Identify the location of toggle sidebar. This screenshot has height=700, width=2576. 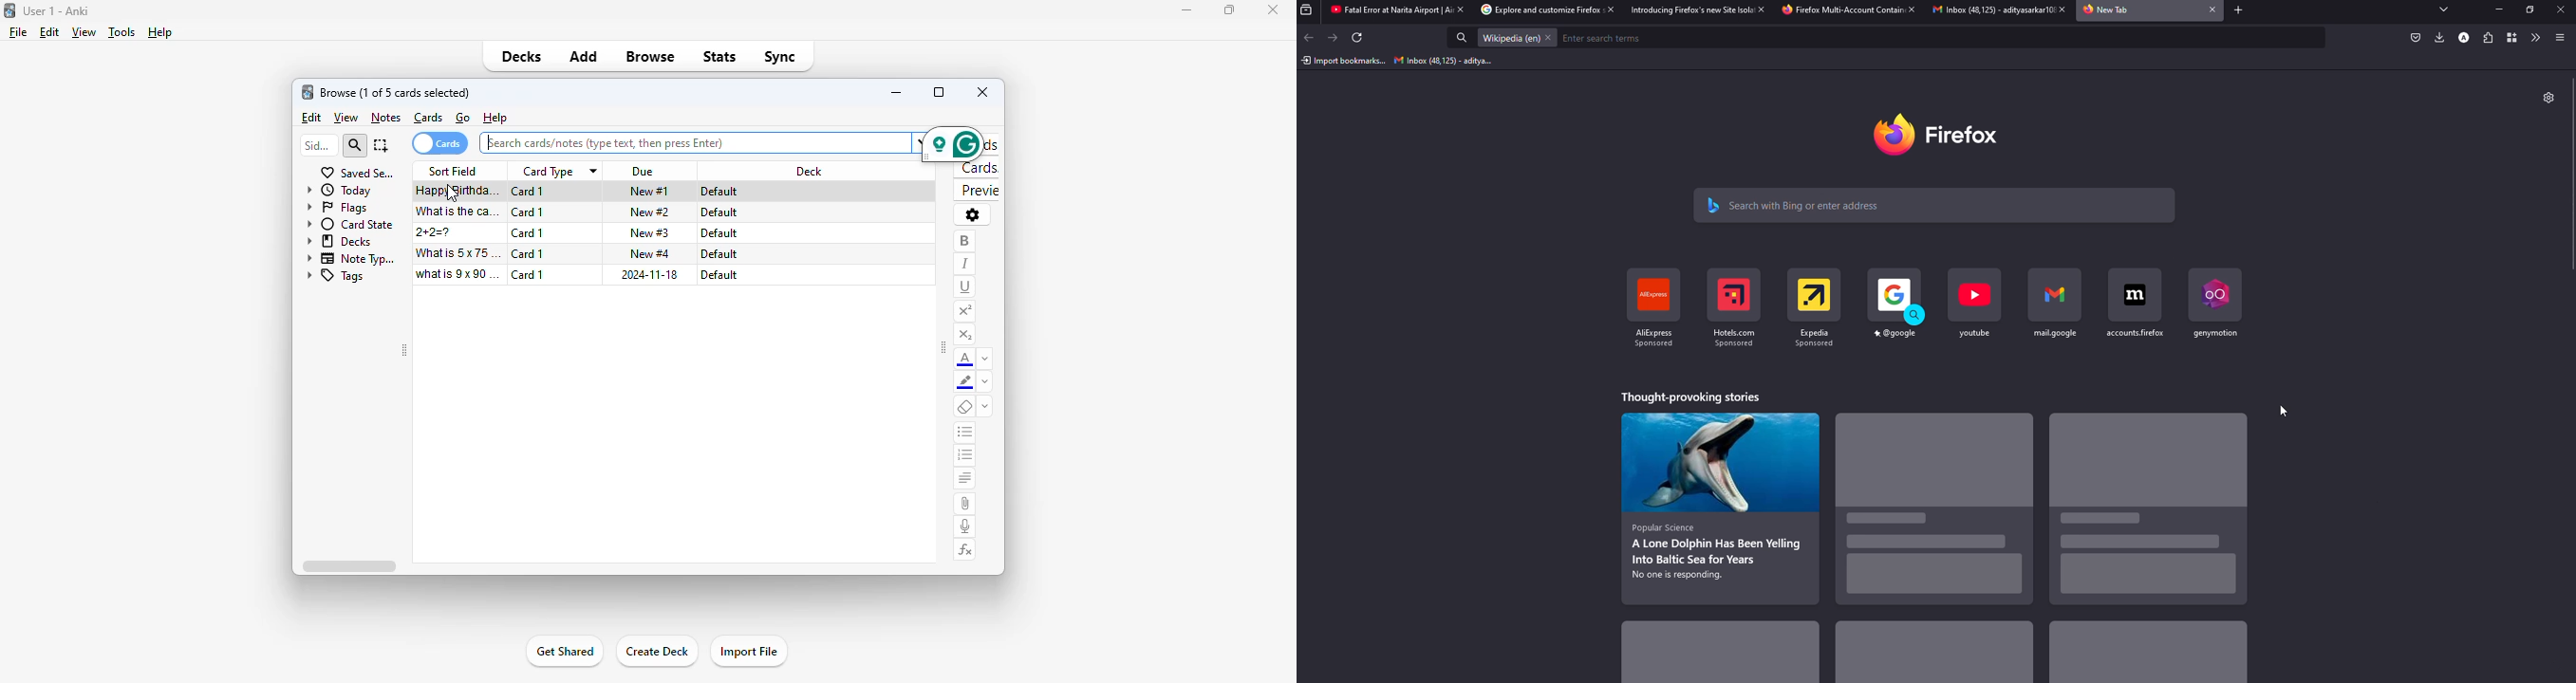
(404, 350).